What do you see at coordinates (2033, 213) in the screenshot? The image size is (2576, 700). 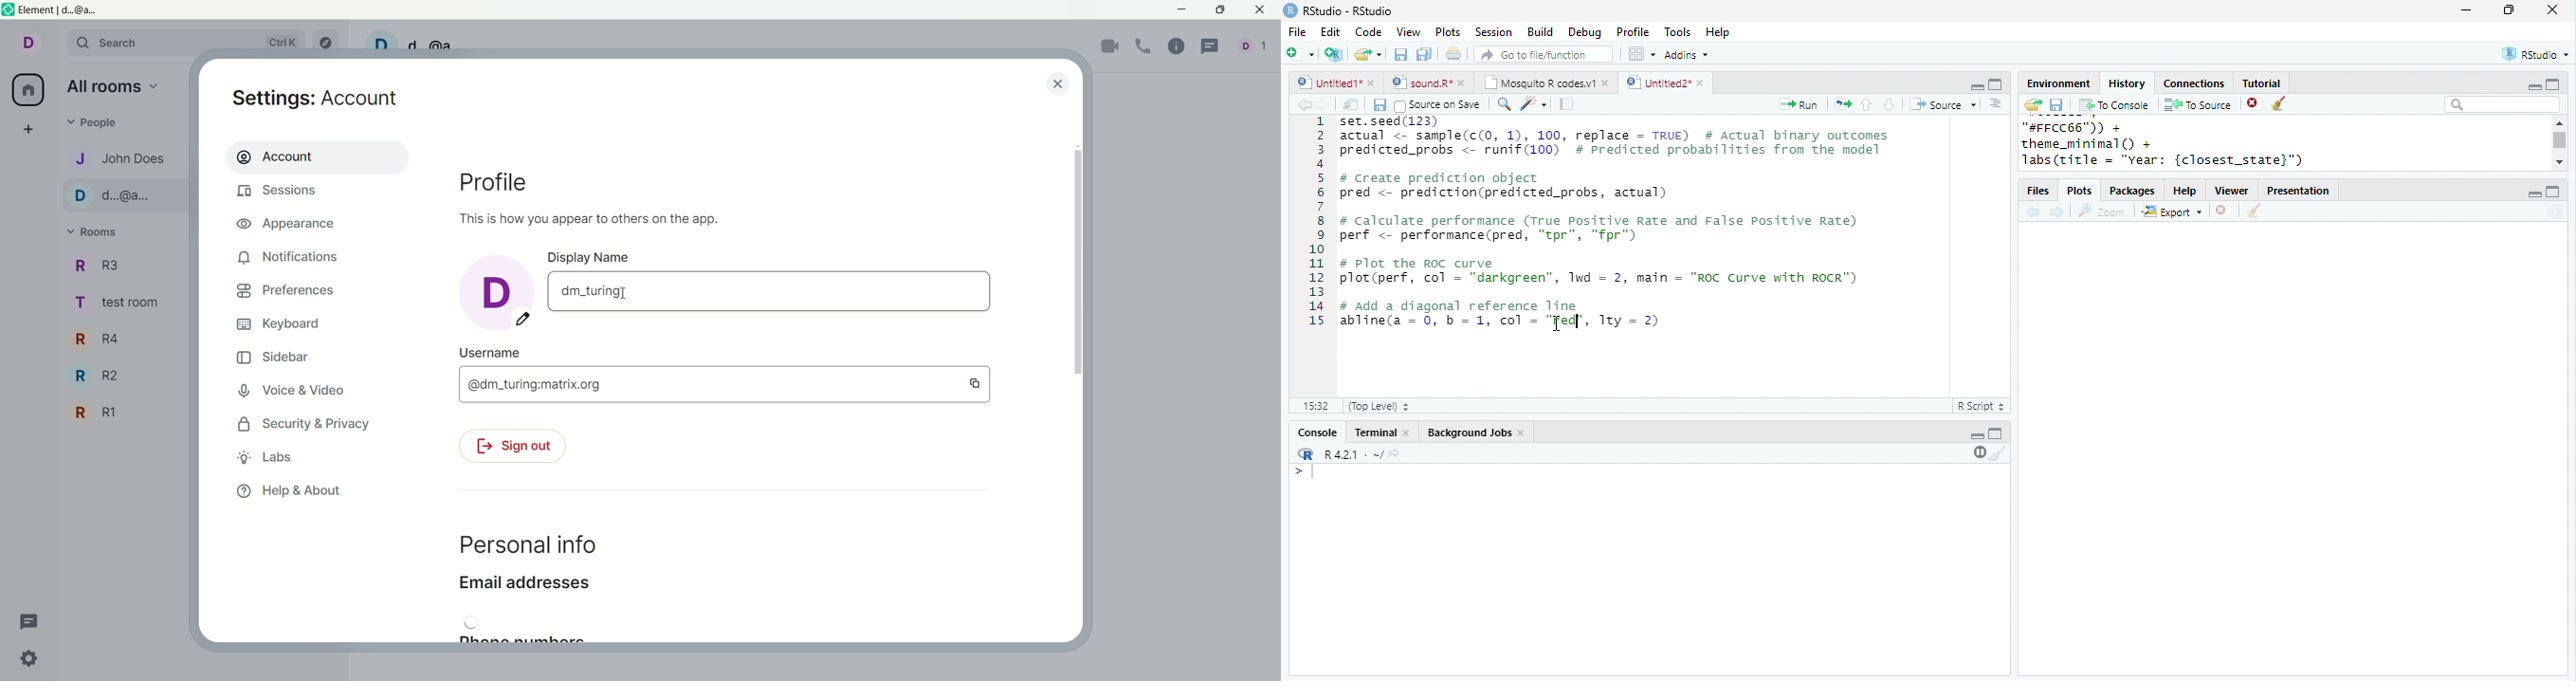 I see `back` at bounding box center [2033, 213].